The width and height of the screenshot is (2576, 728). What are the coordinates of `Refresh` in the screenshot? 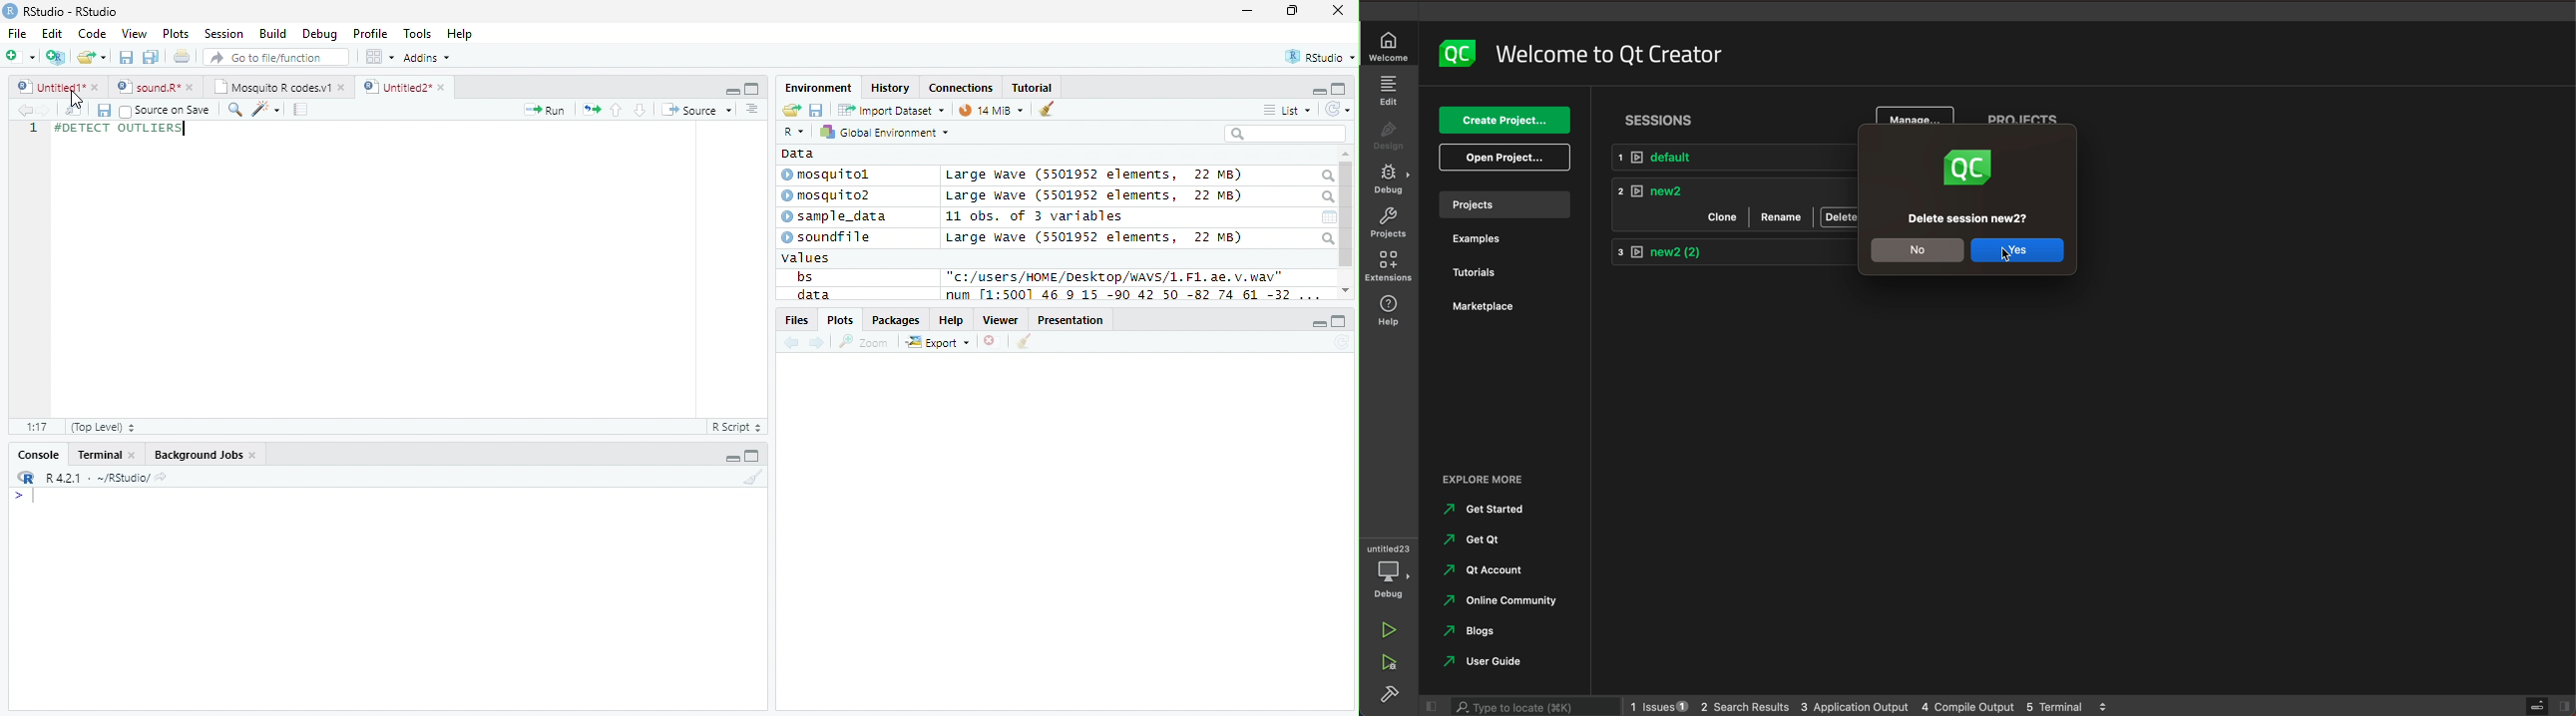 It's located at (1341, 343).